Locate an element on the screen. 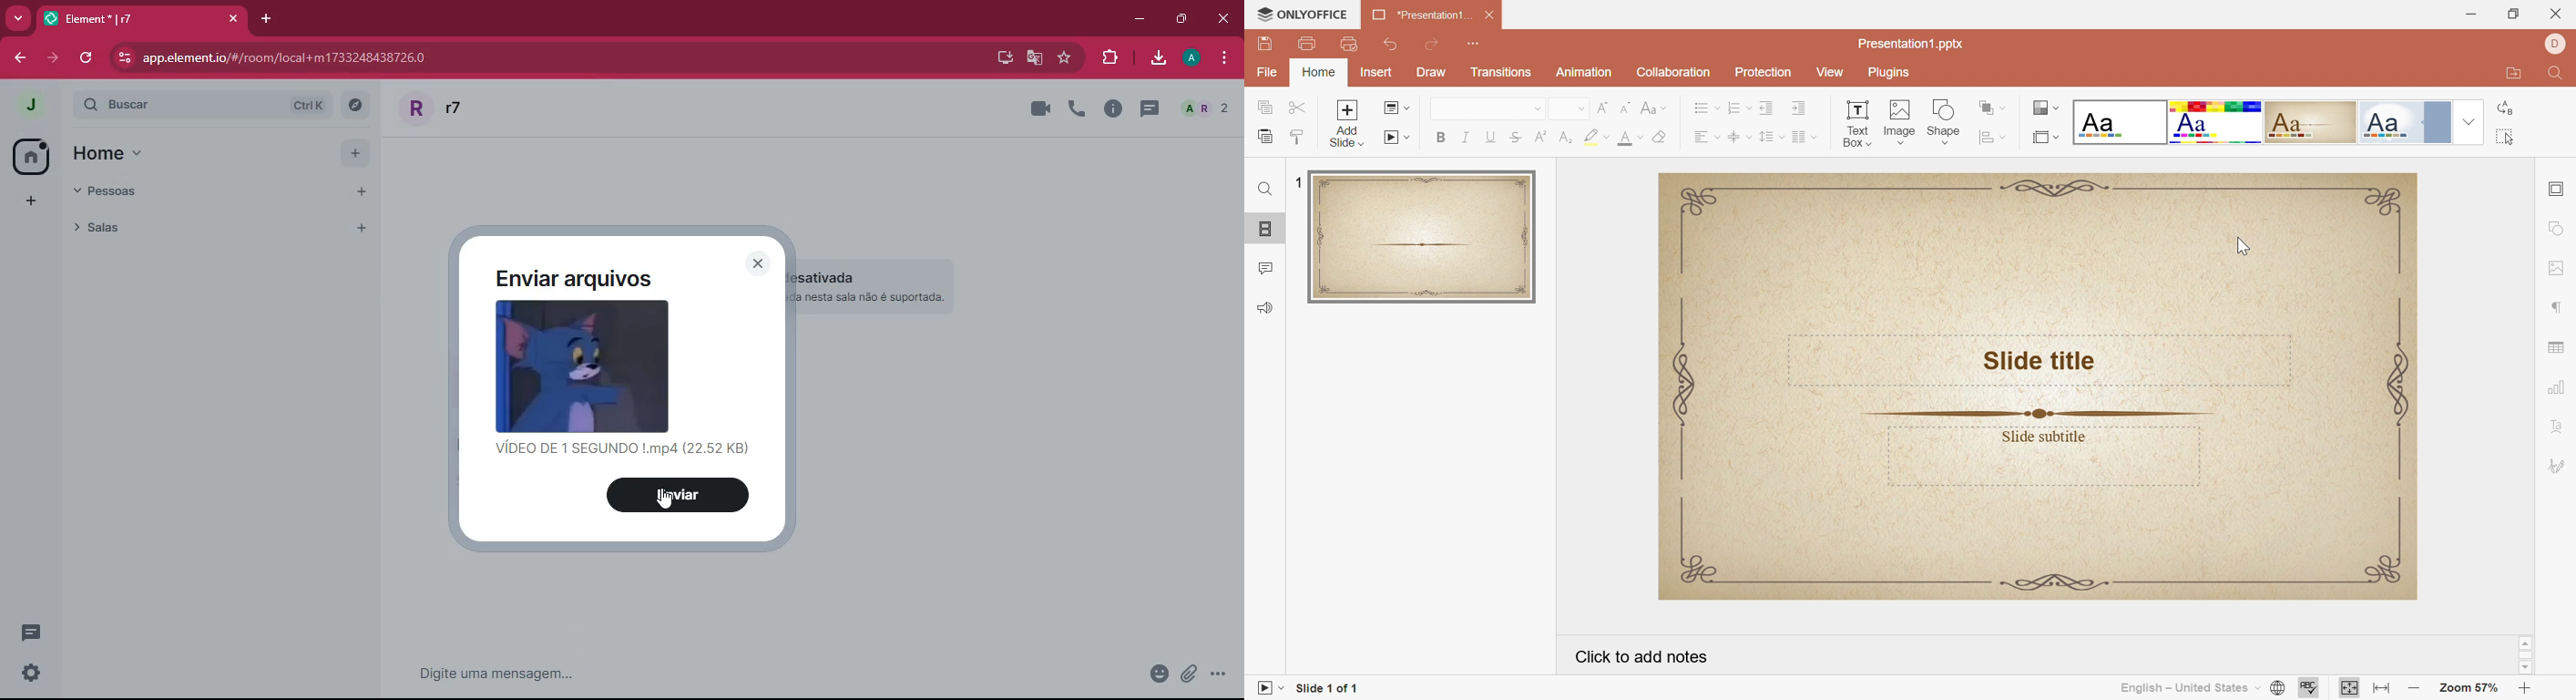 The height and width of the screenshot is (700, 2576). anexo is located at coordinates (1148, 674).